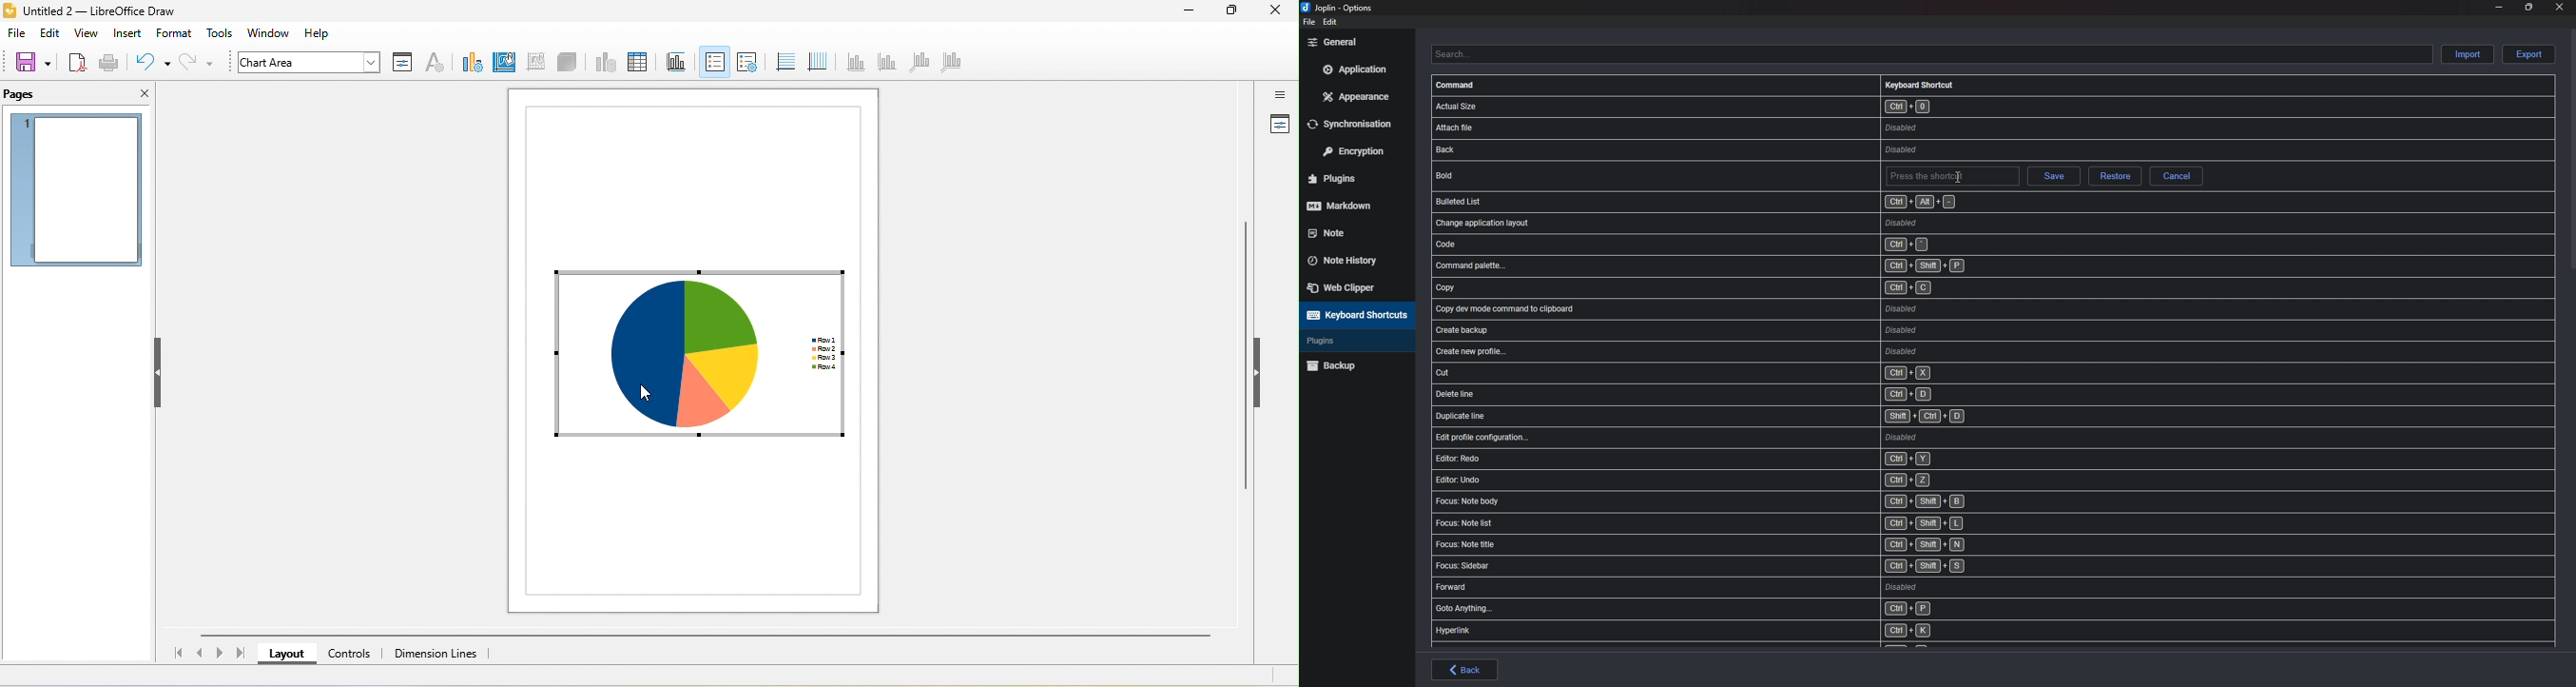  Describe the element at coordinates (1958, 174) in the screenshot. I see `cursor` at that location.